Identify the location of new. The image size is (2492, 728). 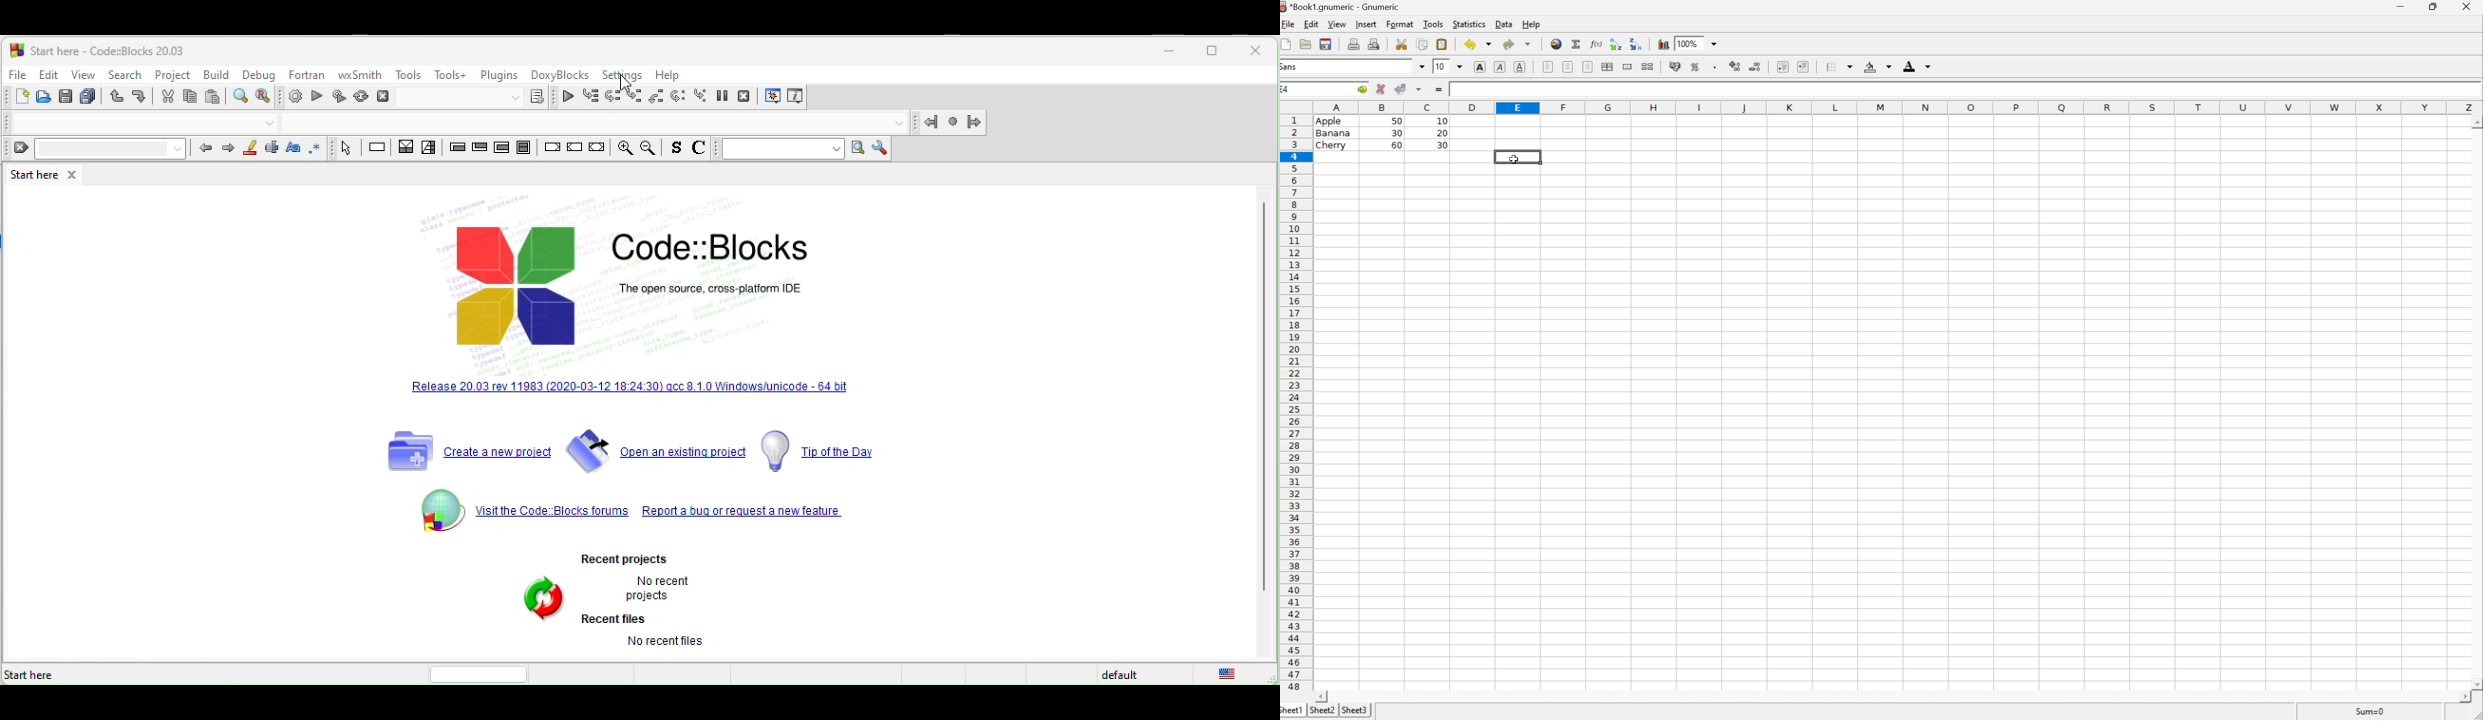
(16, 97).